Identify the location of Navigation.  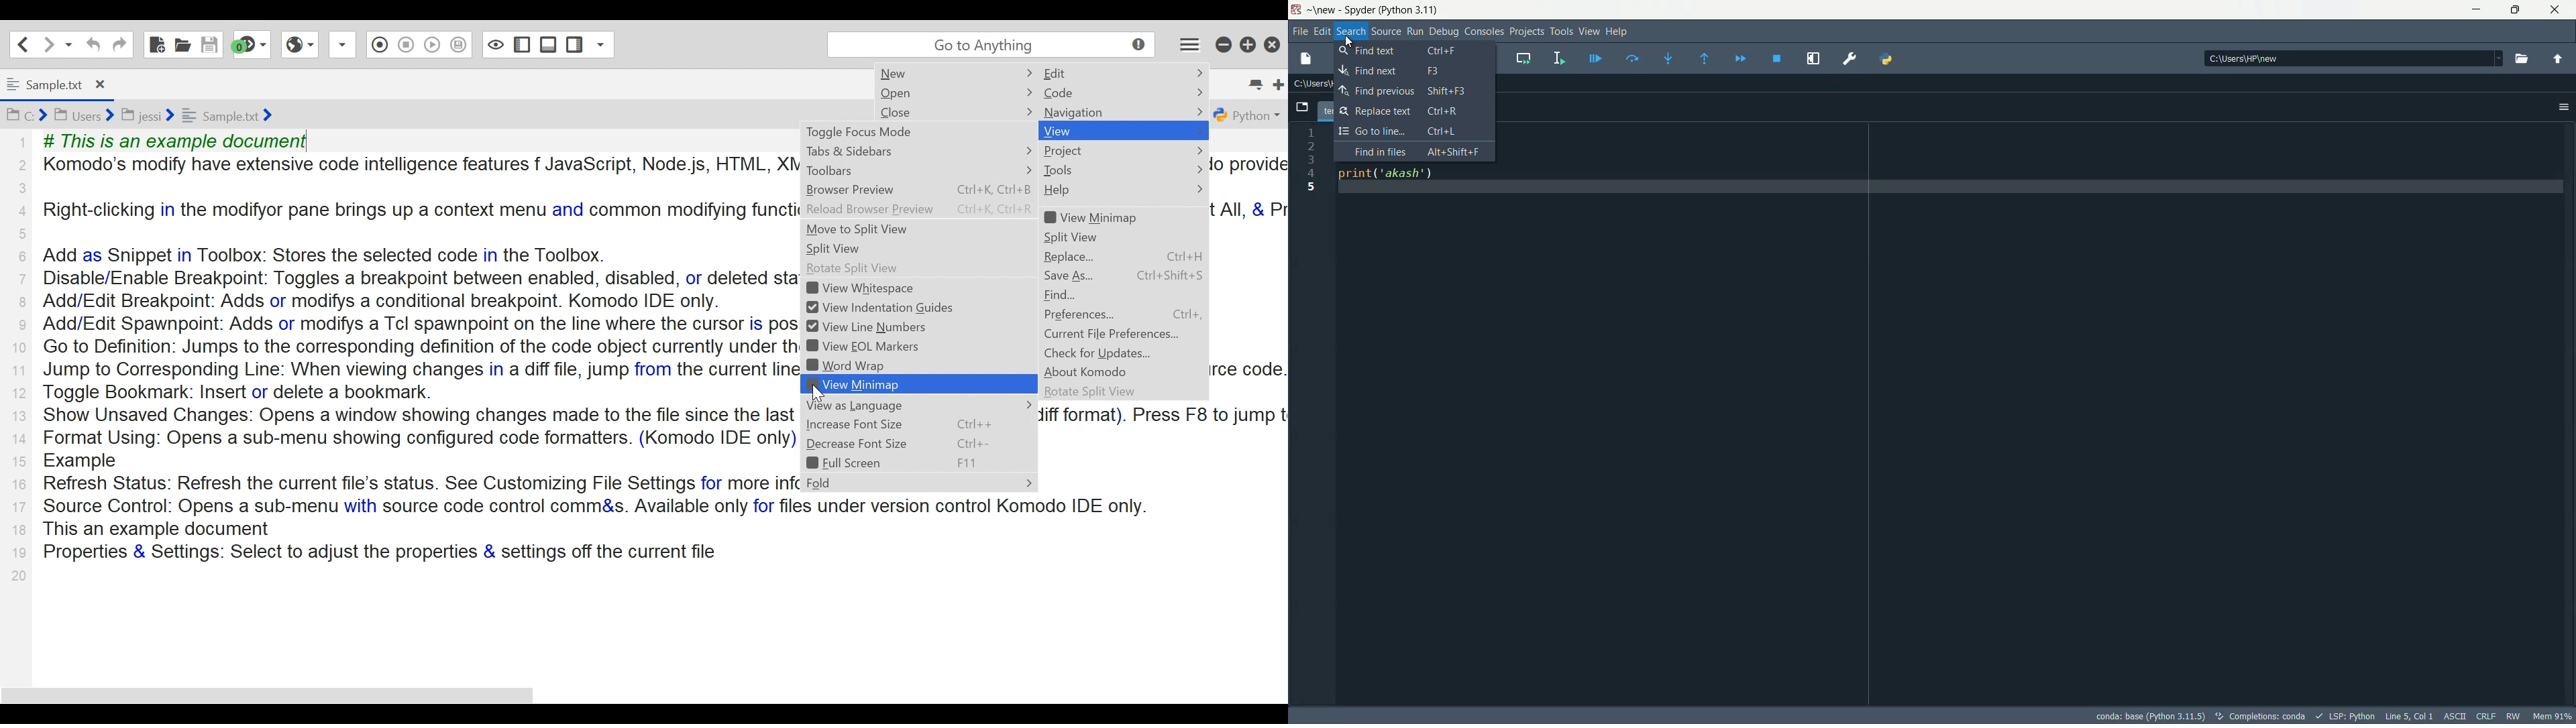
(1081, 112).